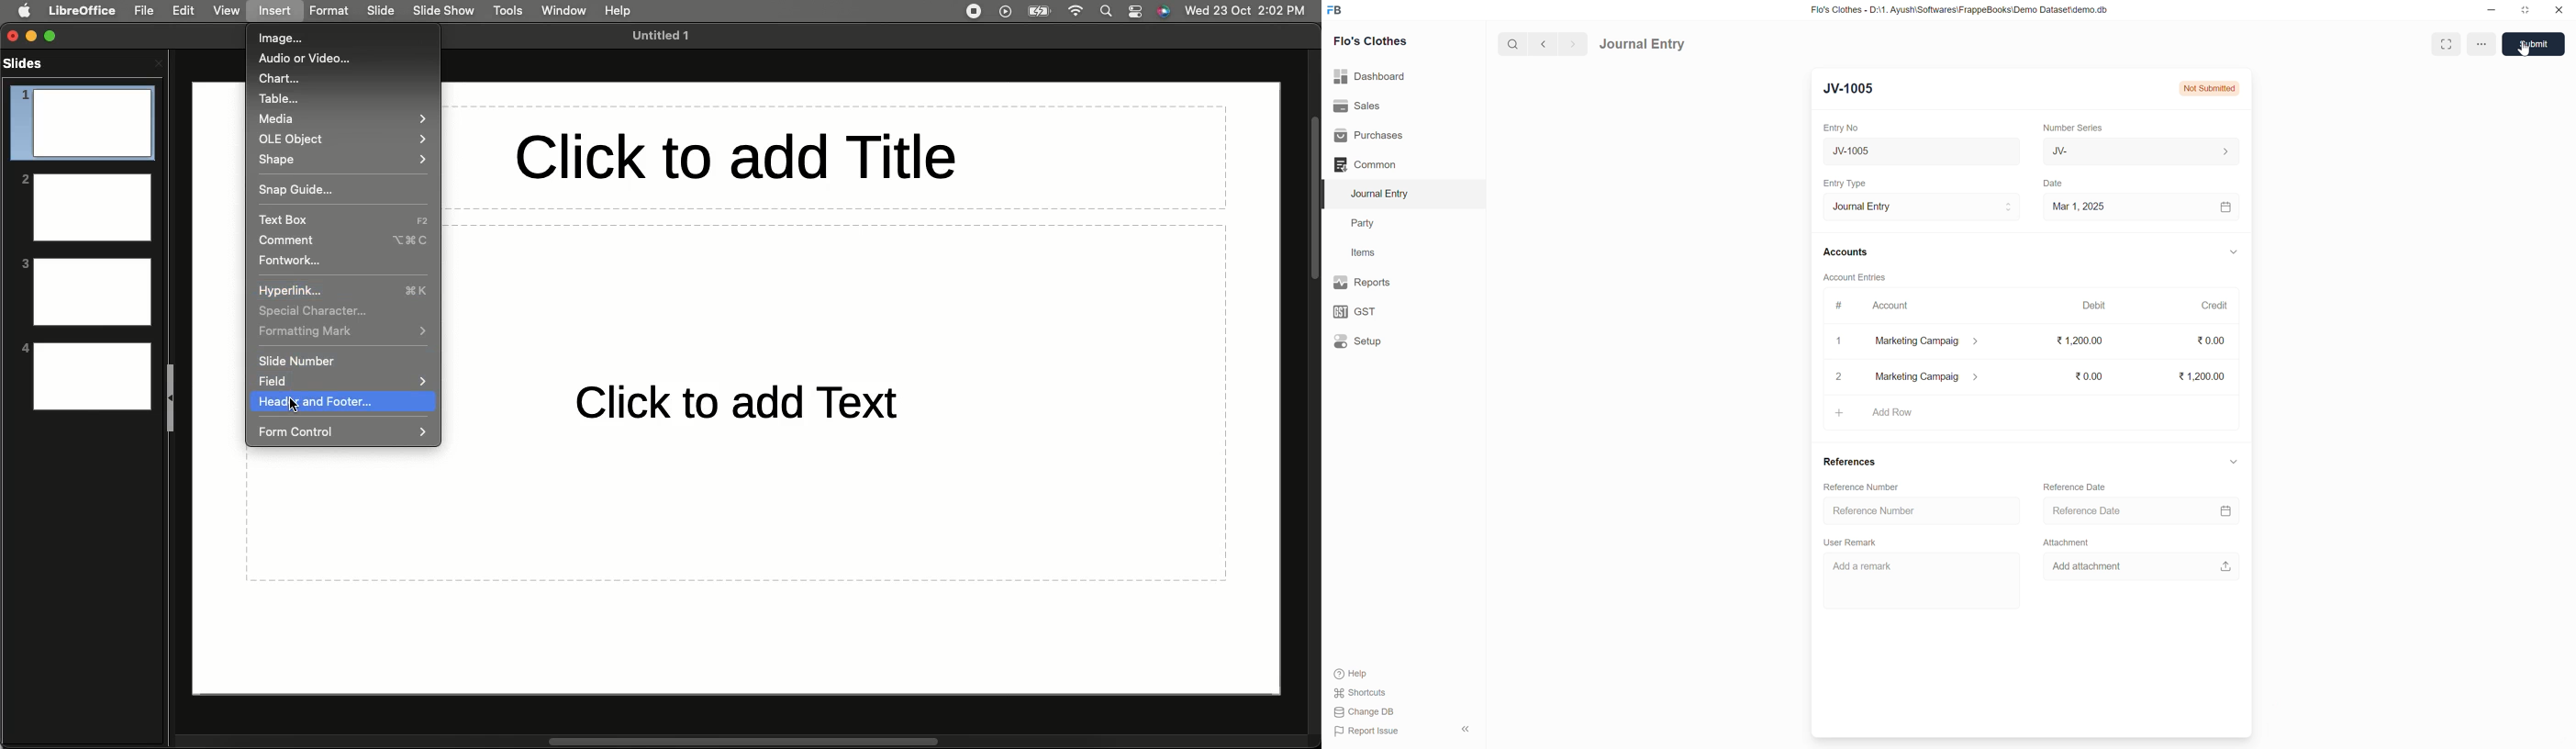 The image size is (2576, 756). Describe the element at coordinates (1465, 729) in the screenshot. I see `<<` at that location.